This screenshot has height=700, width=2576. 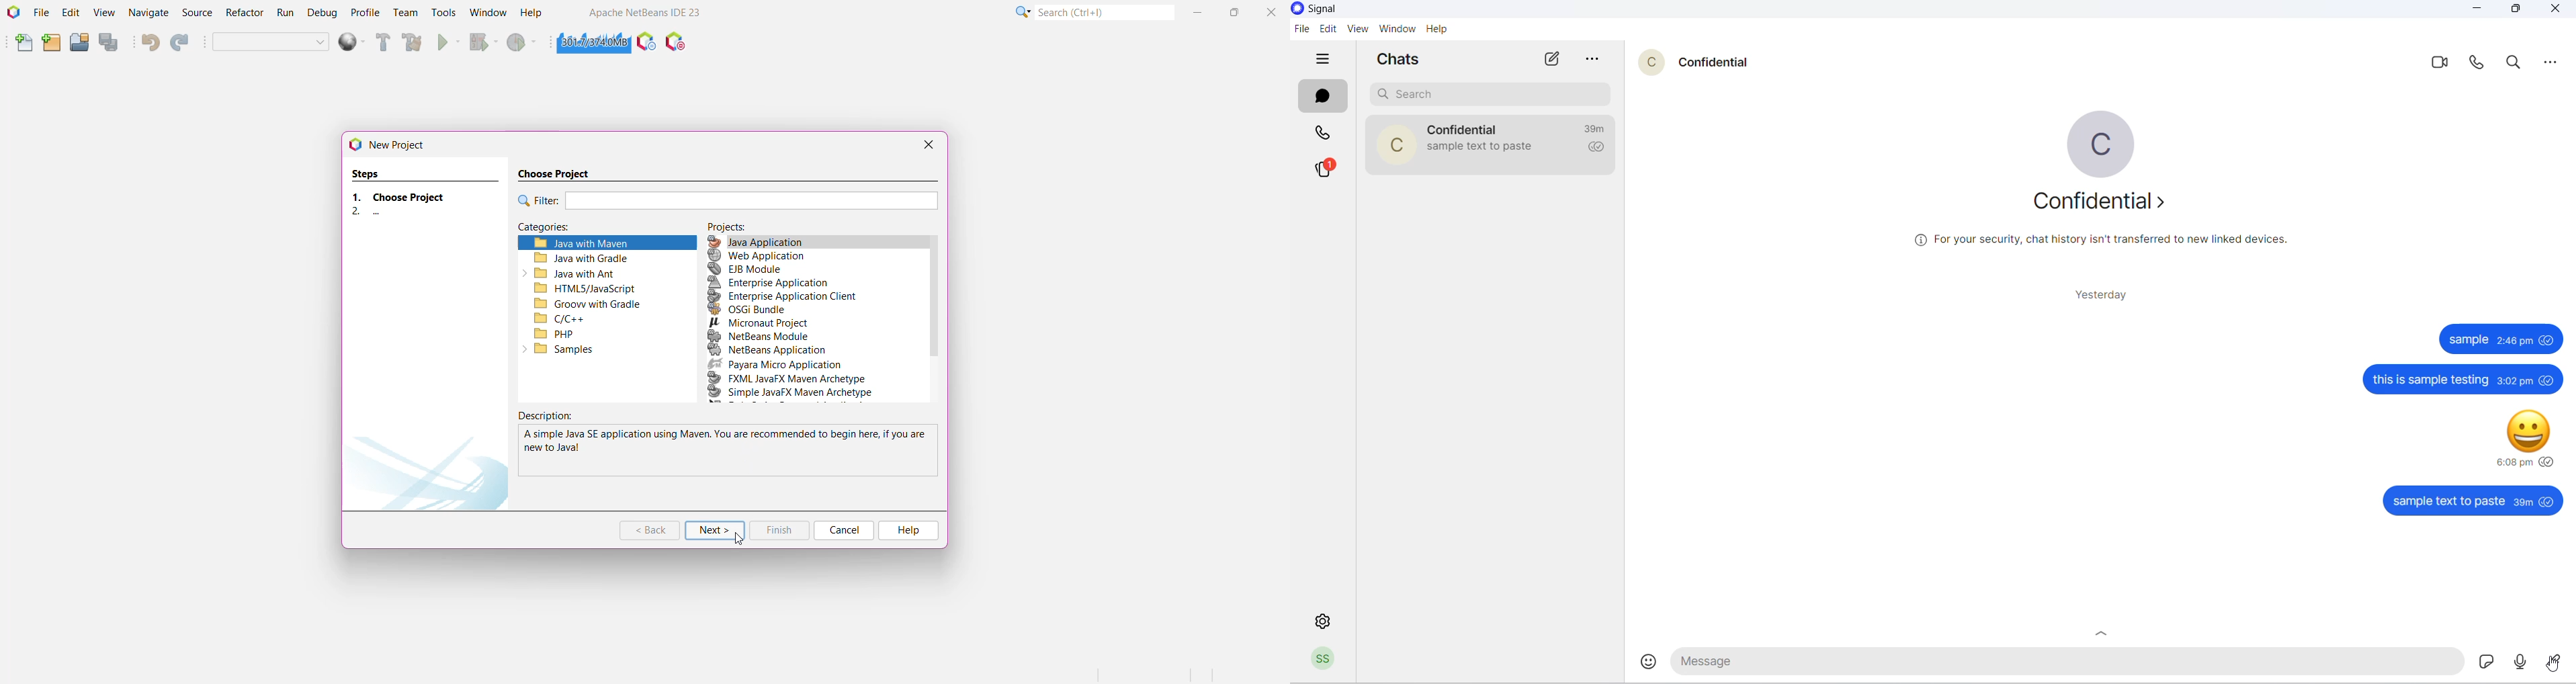 What do you see at coordinates (2554, 11) in the screenshot?
I see `close` at bounding box center [2554, 11].